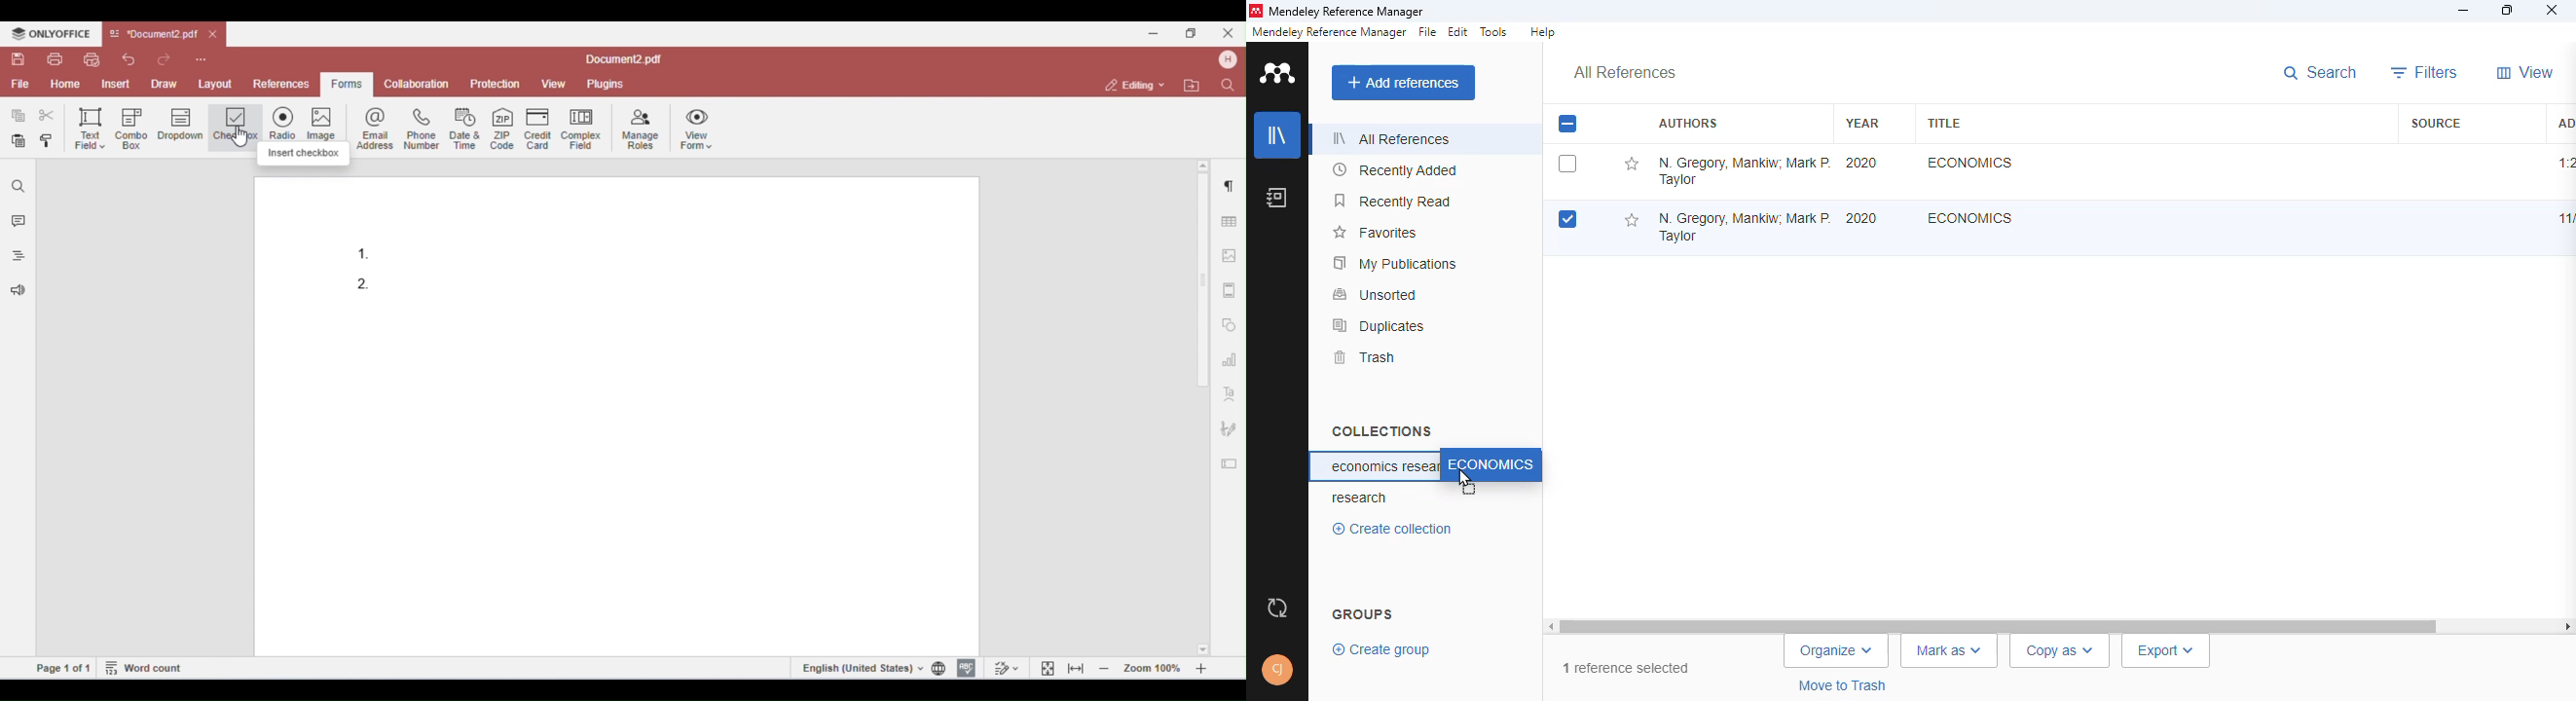 This screenshot has width=2576, height=728. What do you see at coordinates (1494, 32) in the screenshot?
I see `tools` at bounding box center [1494, 32].